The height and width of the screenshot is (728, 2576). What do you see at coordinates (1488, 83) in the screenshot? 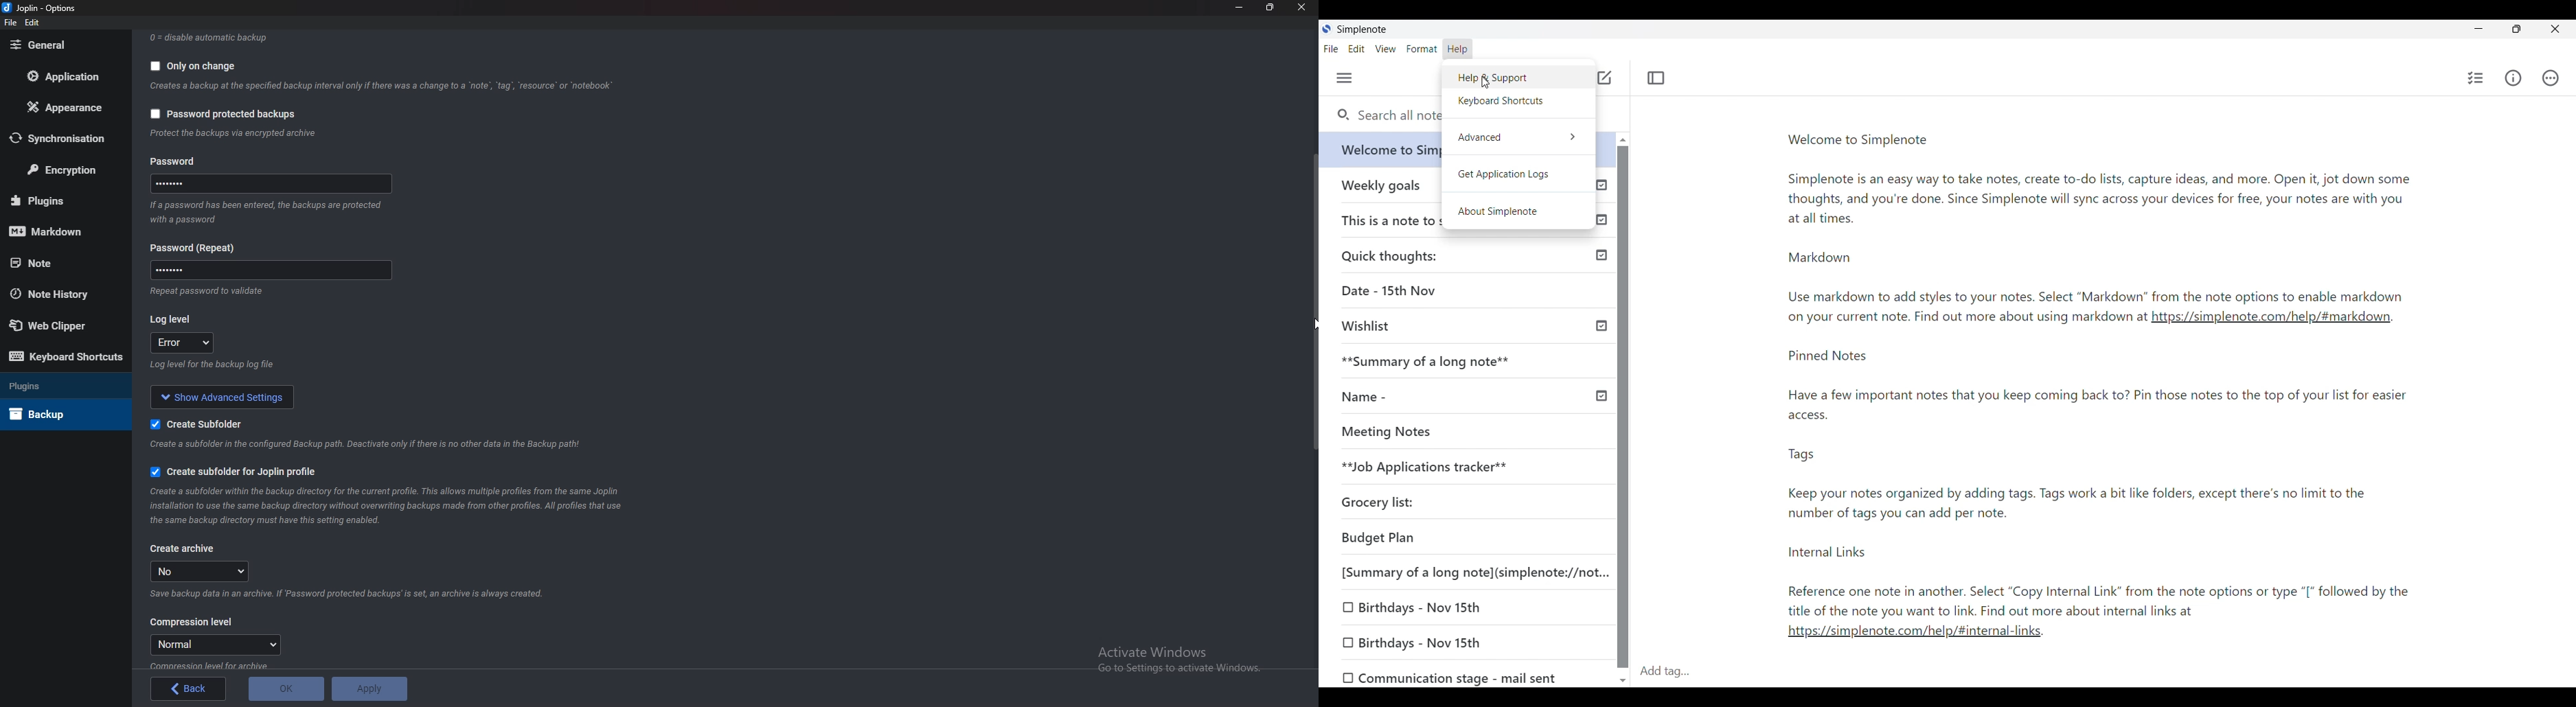
I see `cursor` at bounding box center [1488, 83].